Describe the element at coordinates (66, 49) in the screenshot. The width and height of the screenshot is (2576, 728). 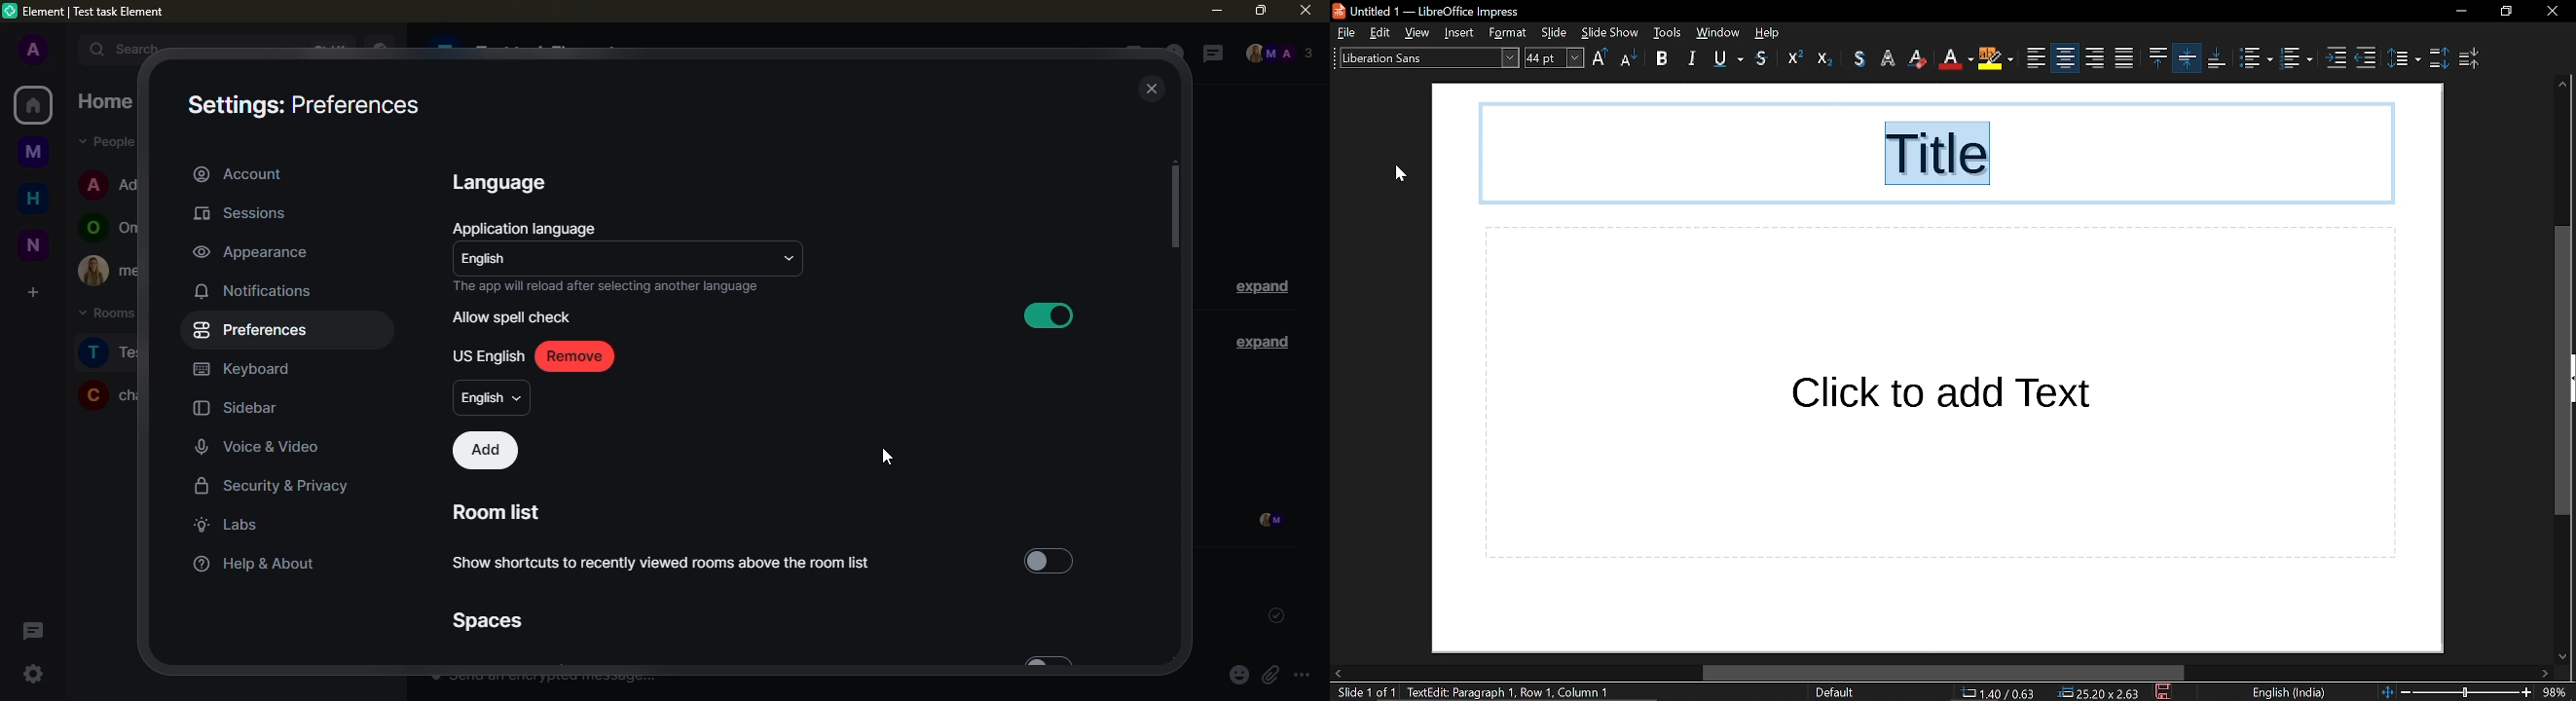
I see `expand` at that location.